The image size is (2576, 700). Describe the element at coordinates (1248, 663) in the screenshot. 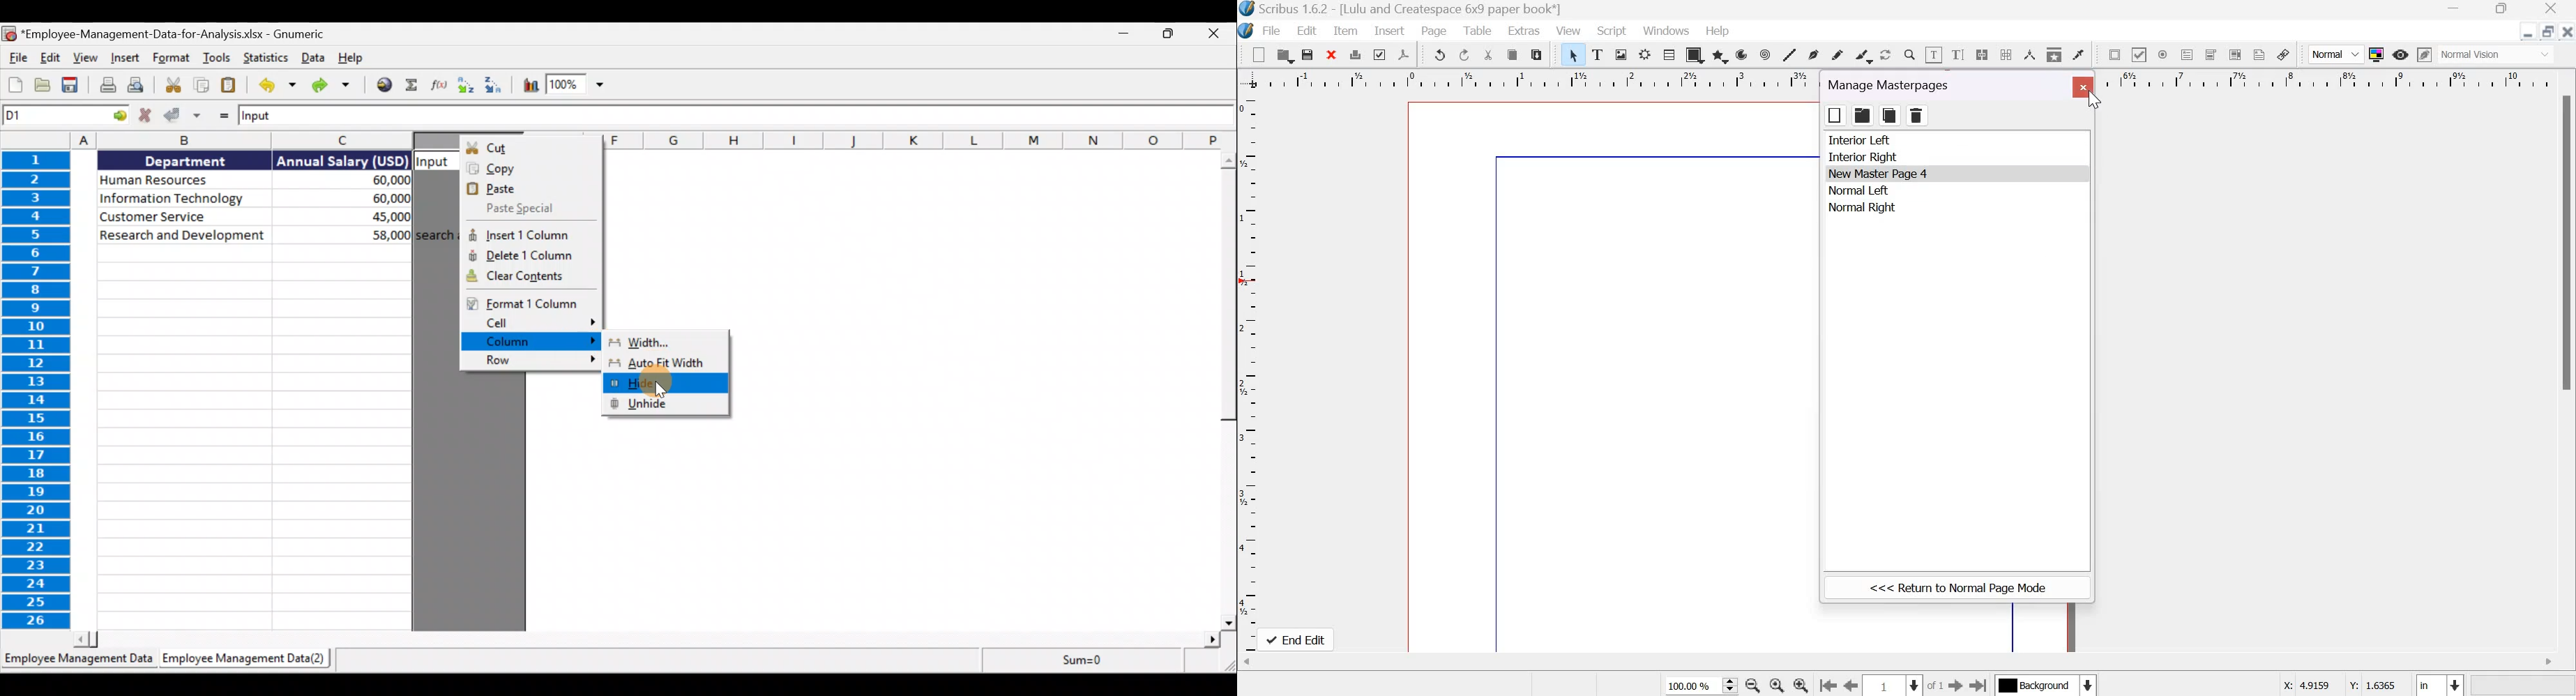

I see `scroll left` at that location.